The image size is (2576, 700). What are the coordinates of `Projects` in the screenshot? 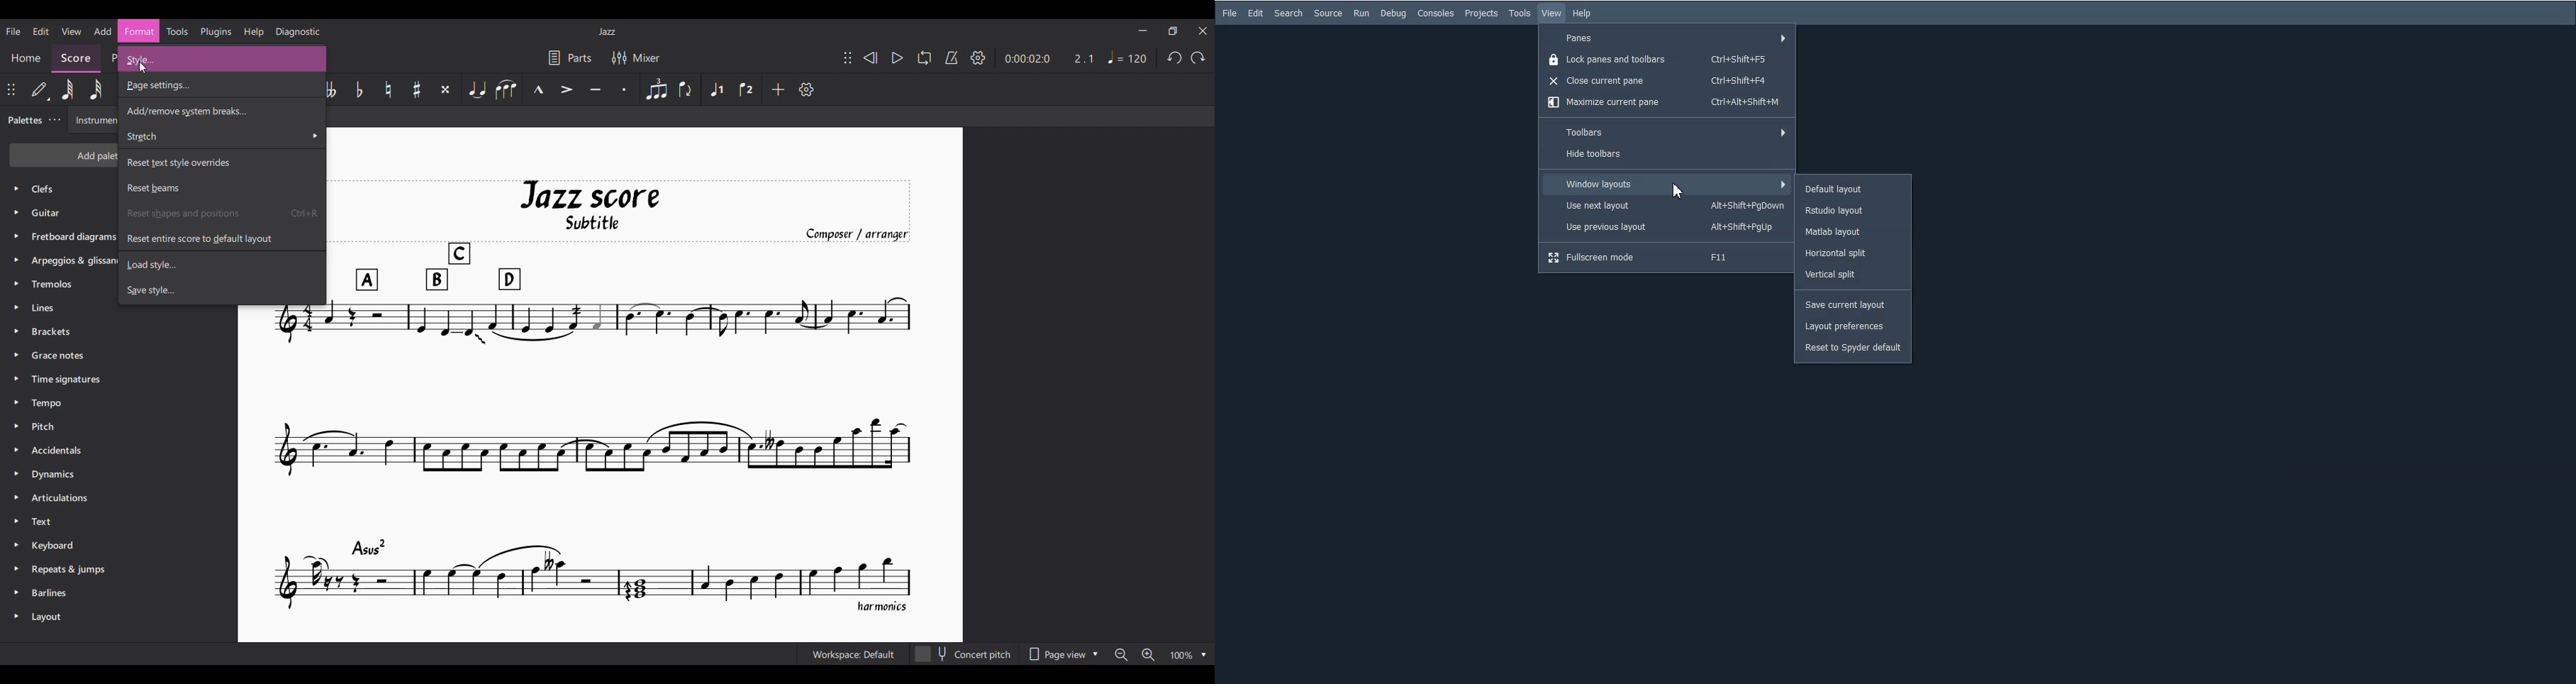 It's located at (1481, 13).